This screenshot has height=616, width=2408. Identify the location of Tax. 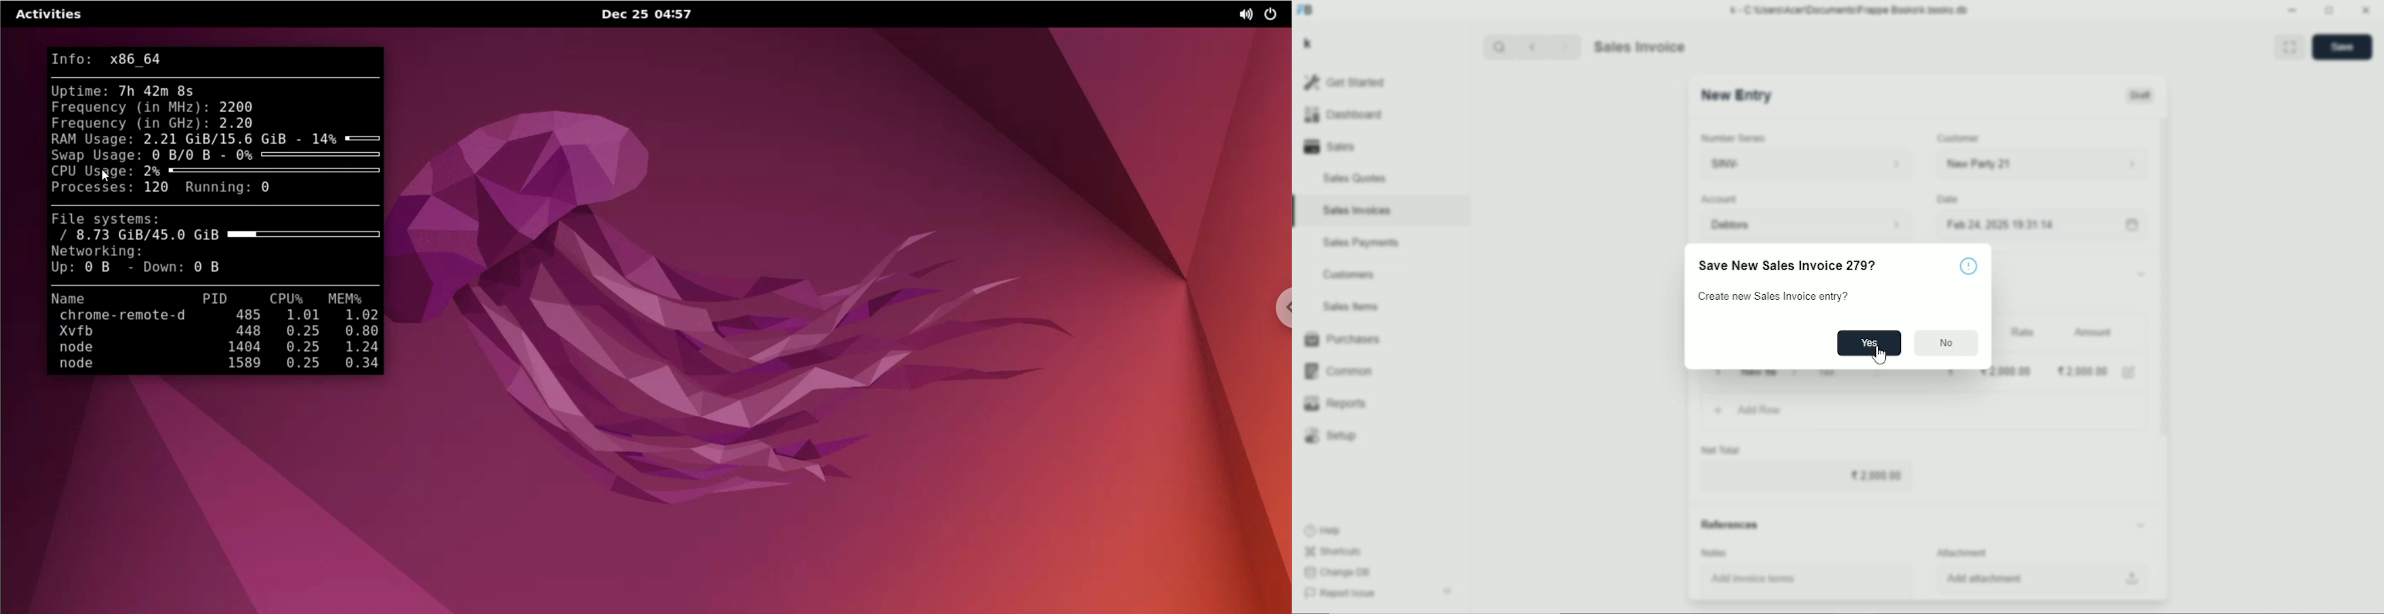
(1850, 375).